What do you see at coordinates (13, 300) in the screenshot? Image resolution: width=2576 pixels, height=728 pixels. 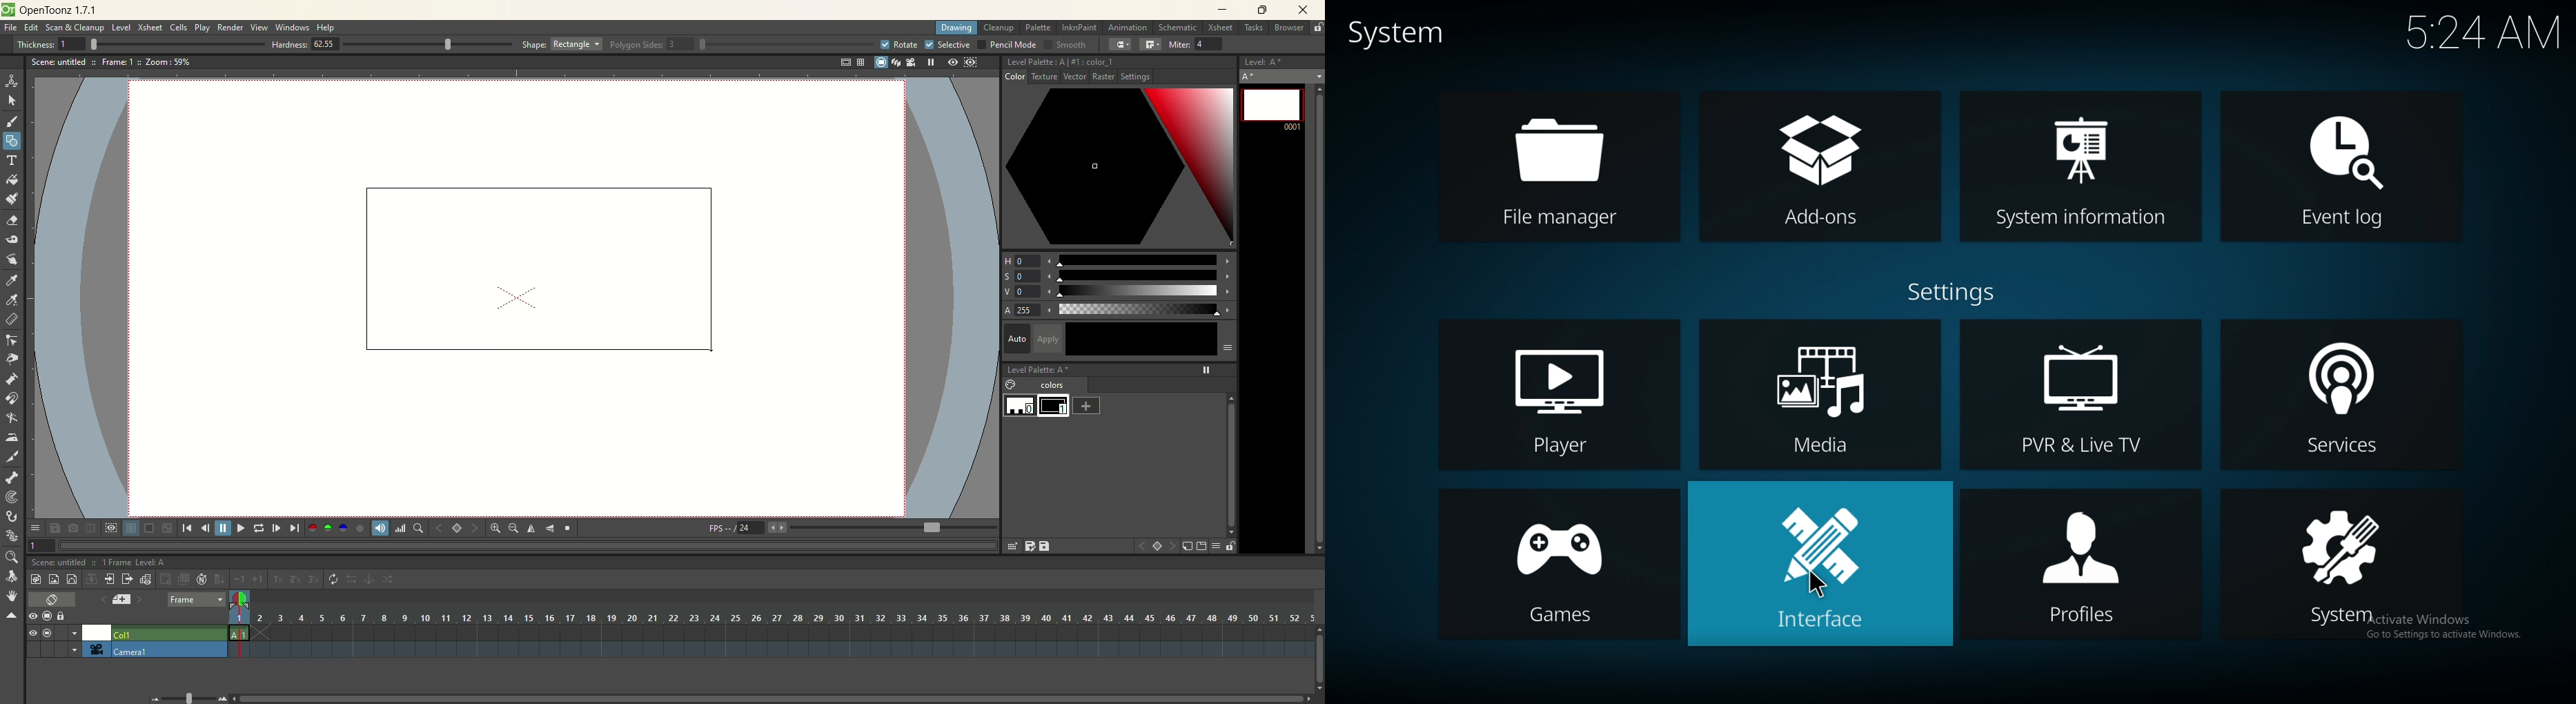 I see `RGB picker` at bounding box center [13, 300].